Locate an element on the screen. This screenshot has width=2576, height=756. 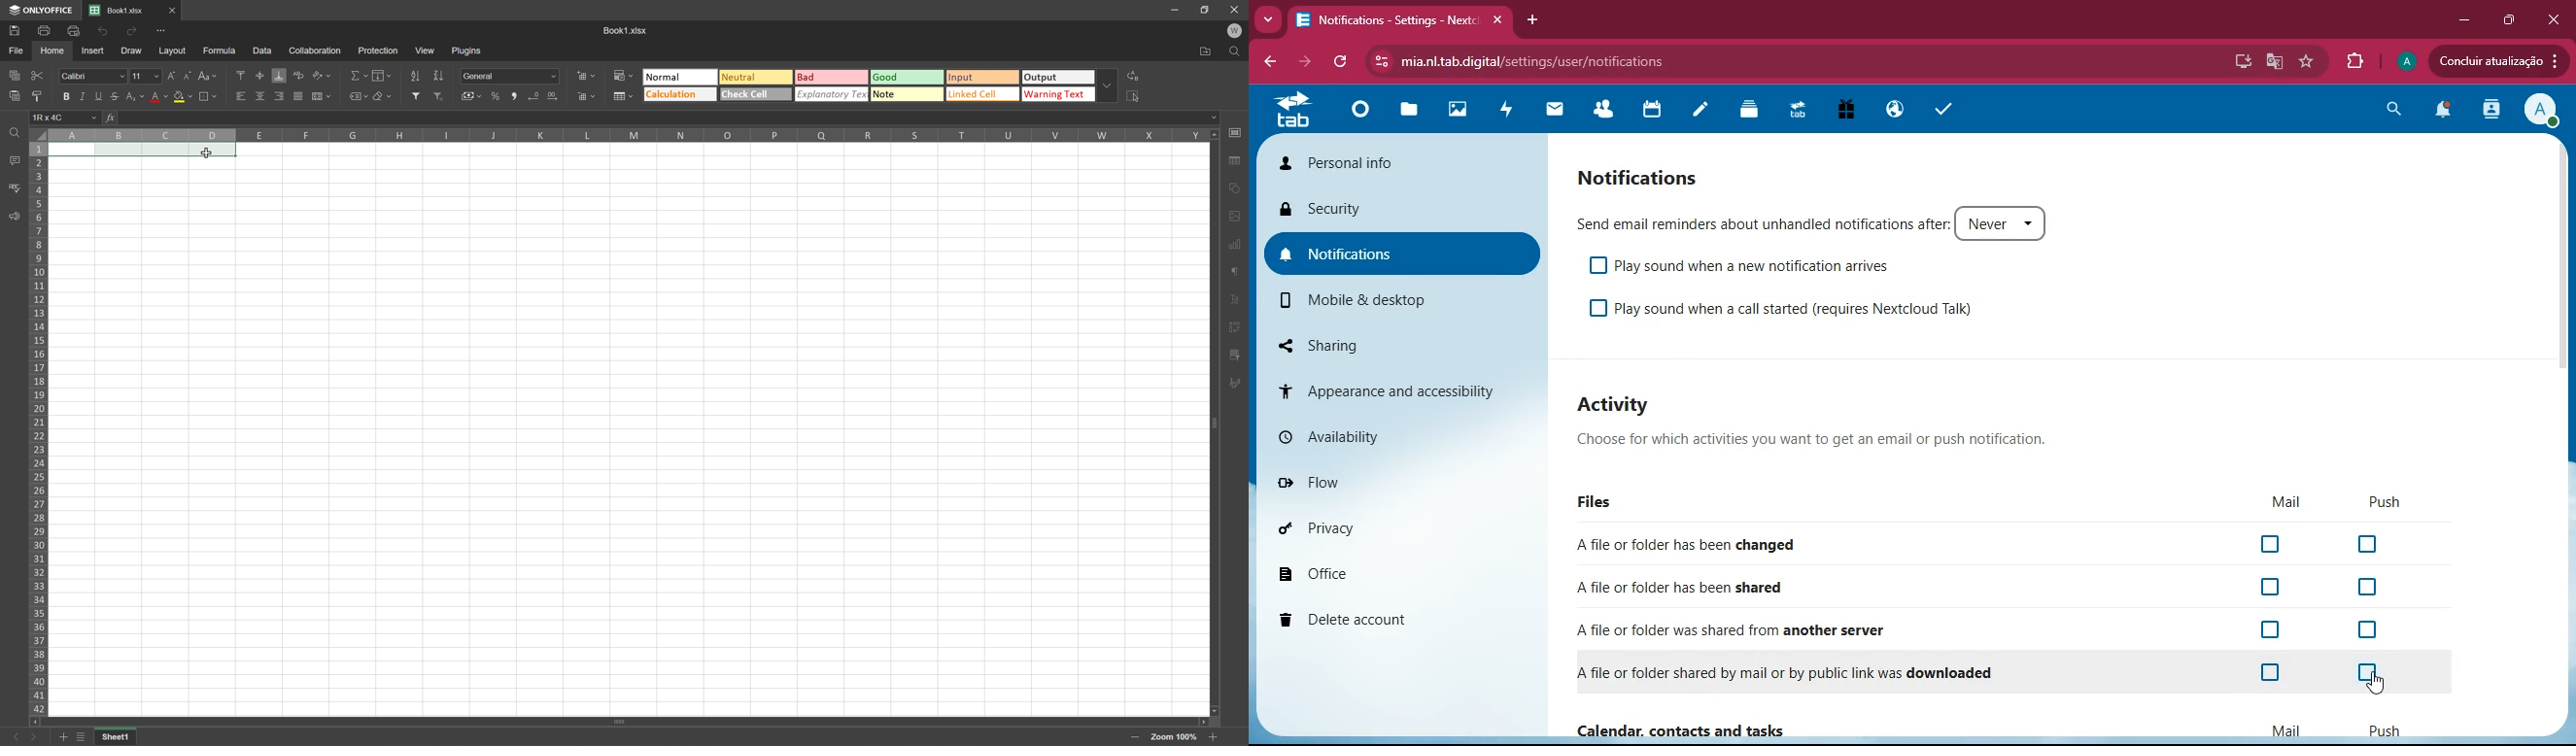
Calendar, contacts and tasks Mail Push is located at coordinates (1991, 729).